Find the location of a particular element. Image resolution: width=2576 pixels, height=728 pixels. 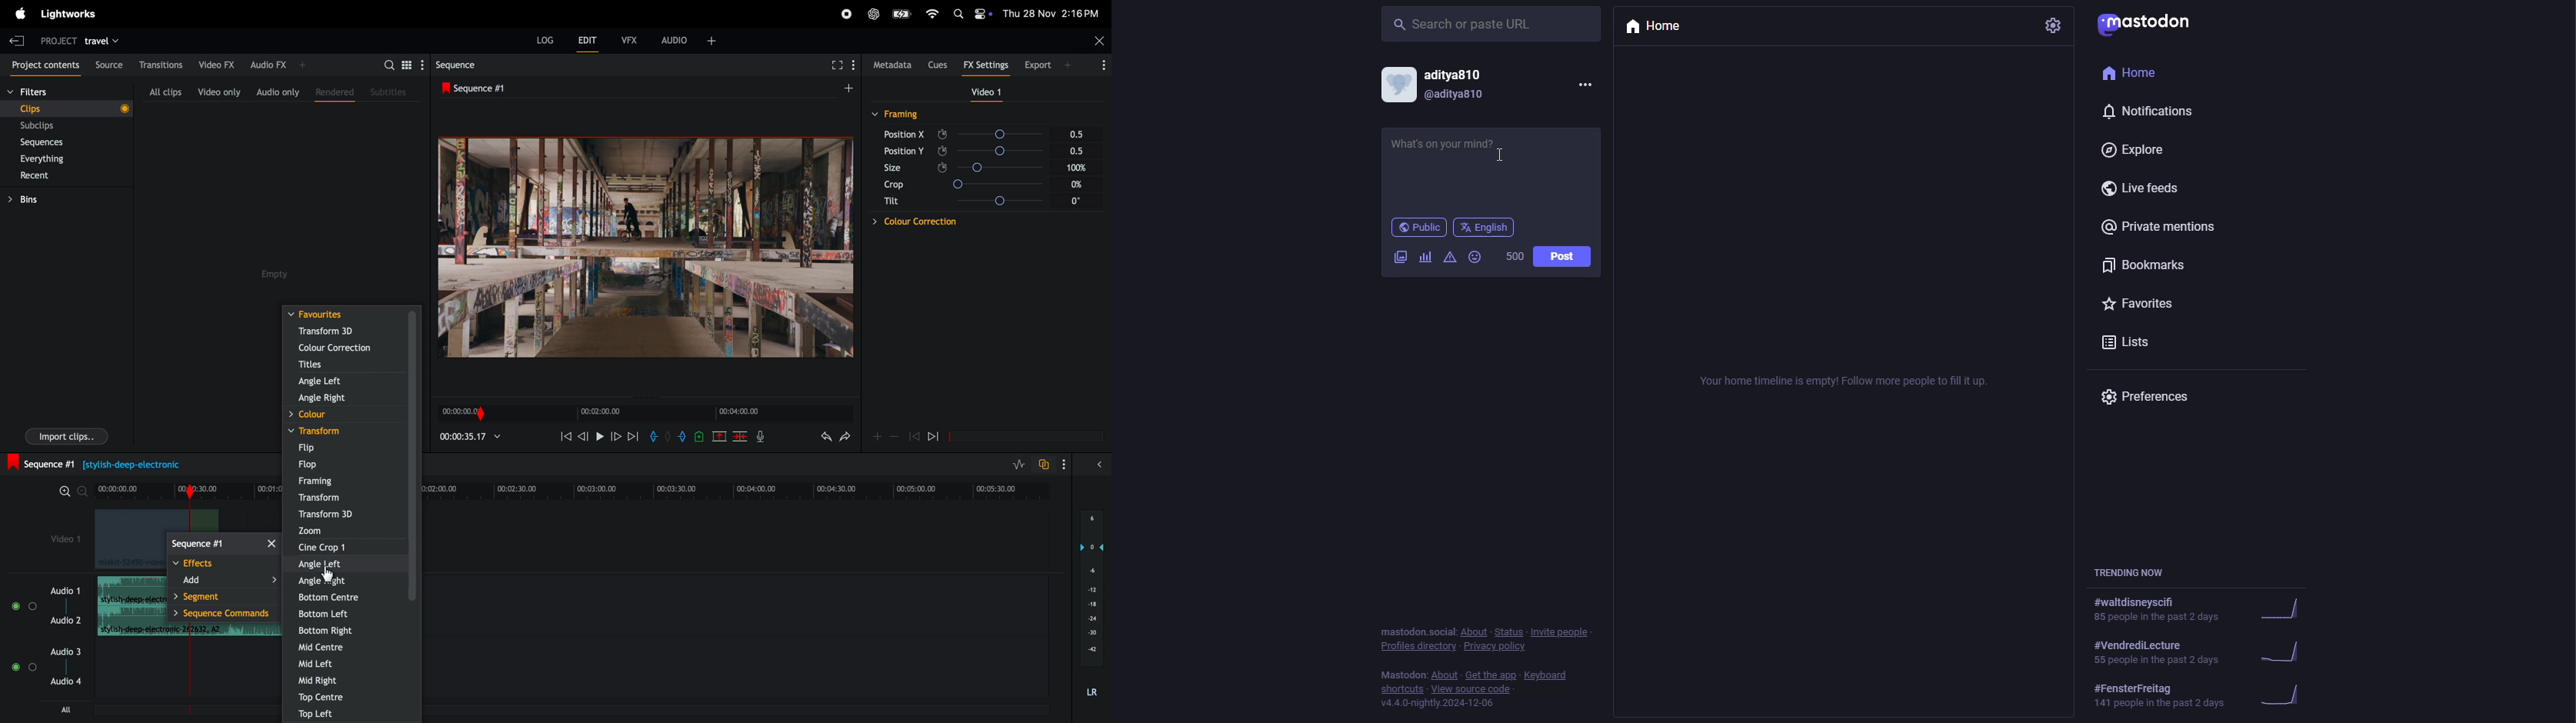

position X is located at coordinates (905, 134).